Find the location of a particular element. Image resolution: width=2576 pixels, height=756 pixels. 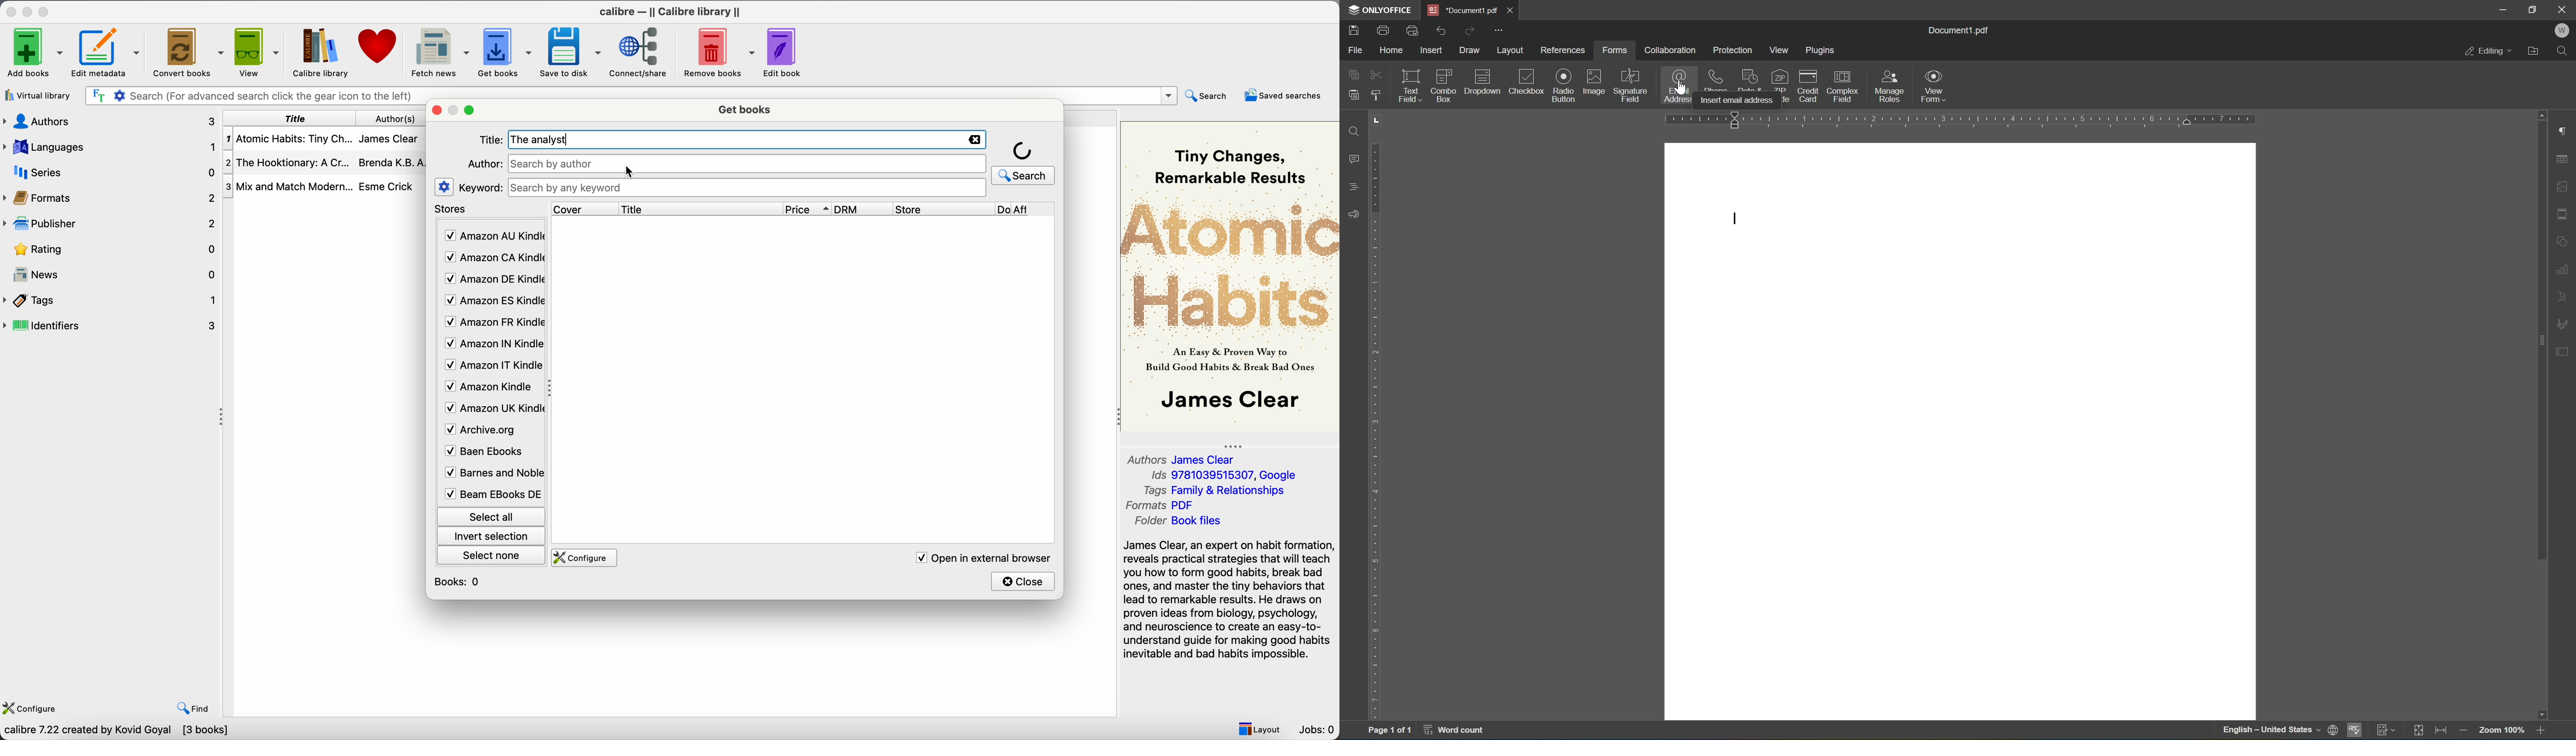

Archive.org is located at coordinates (490, 430).